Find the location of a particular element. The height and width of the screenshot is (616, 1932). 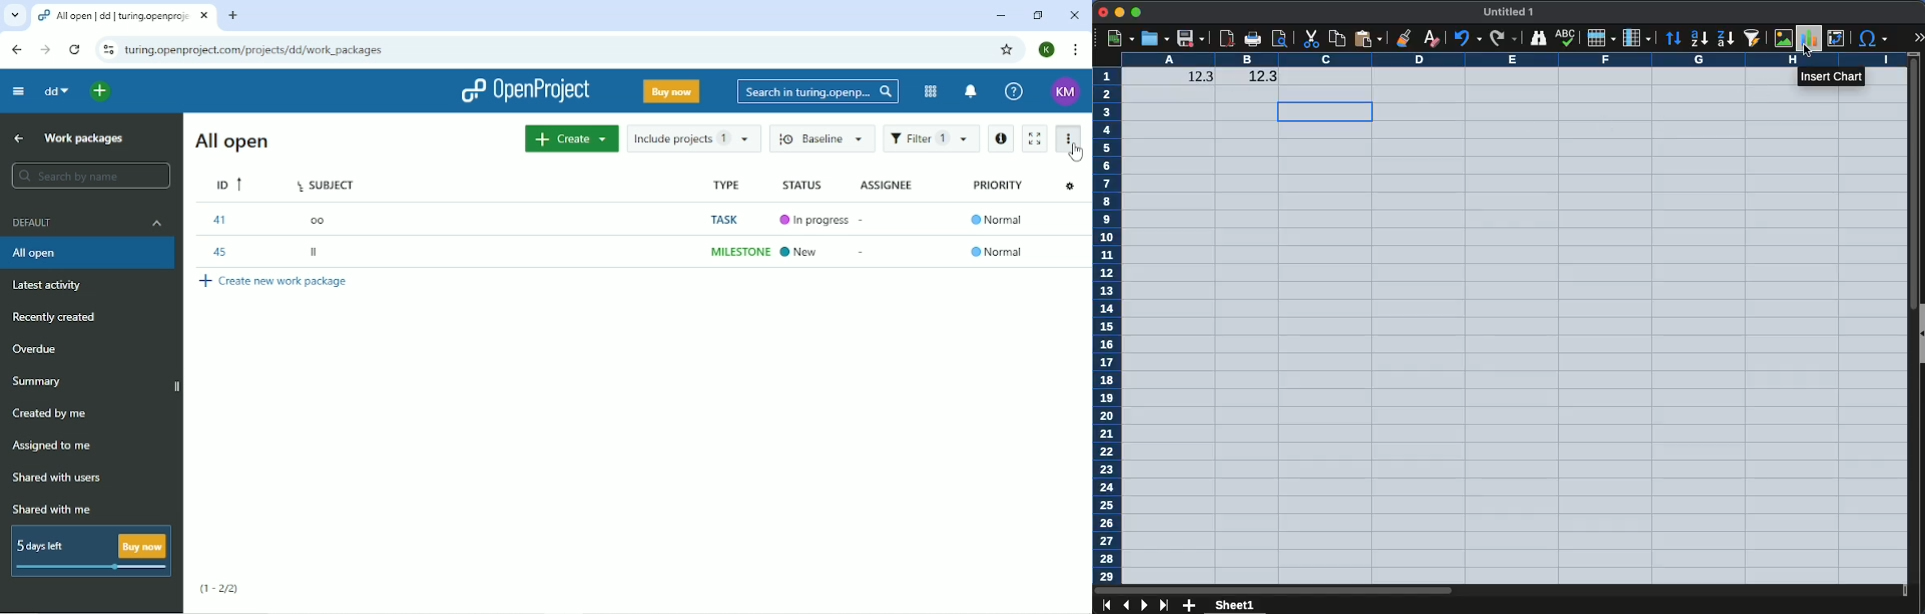

(1-2/2) is located at coordinates (223, 587).